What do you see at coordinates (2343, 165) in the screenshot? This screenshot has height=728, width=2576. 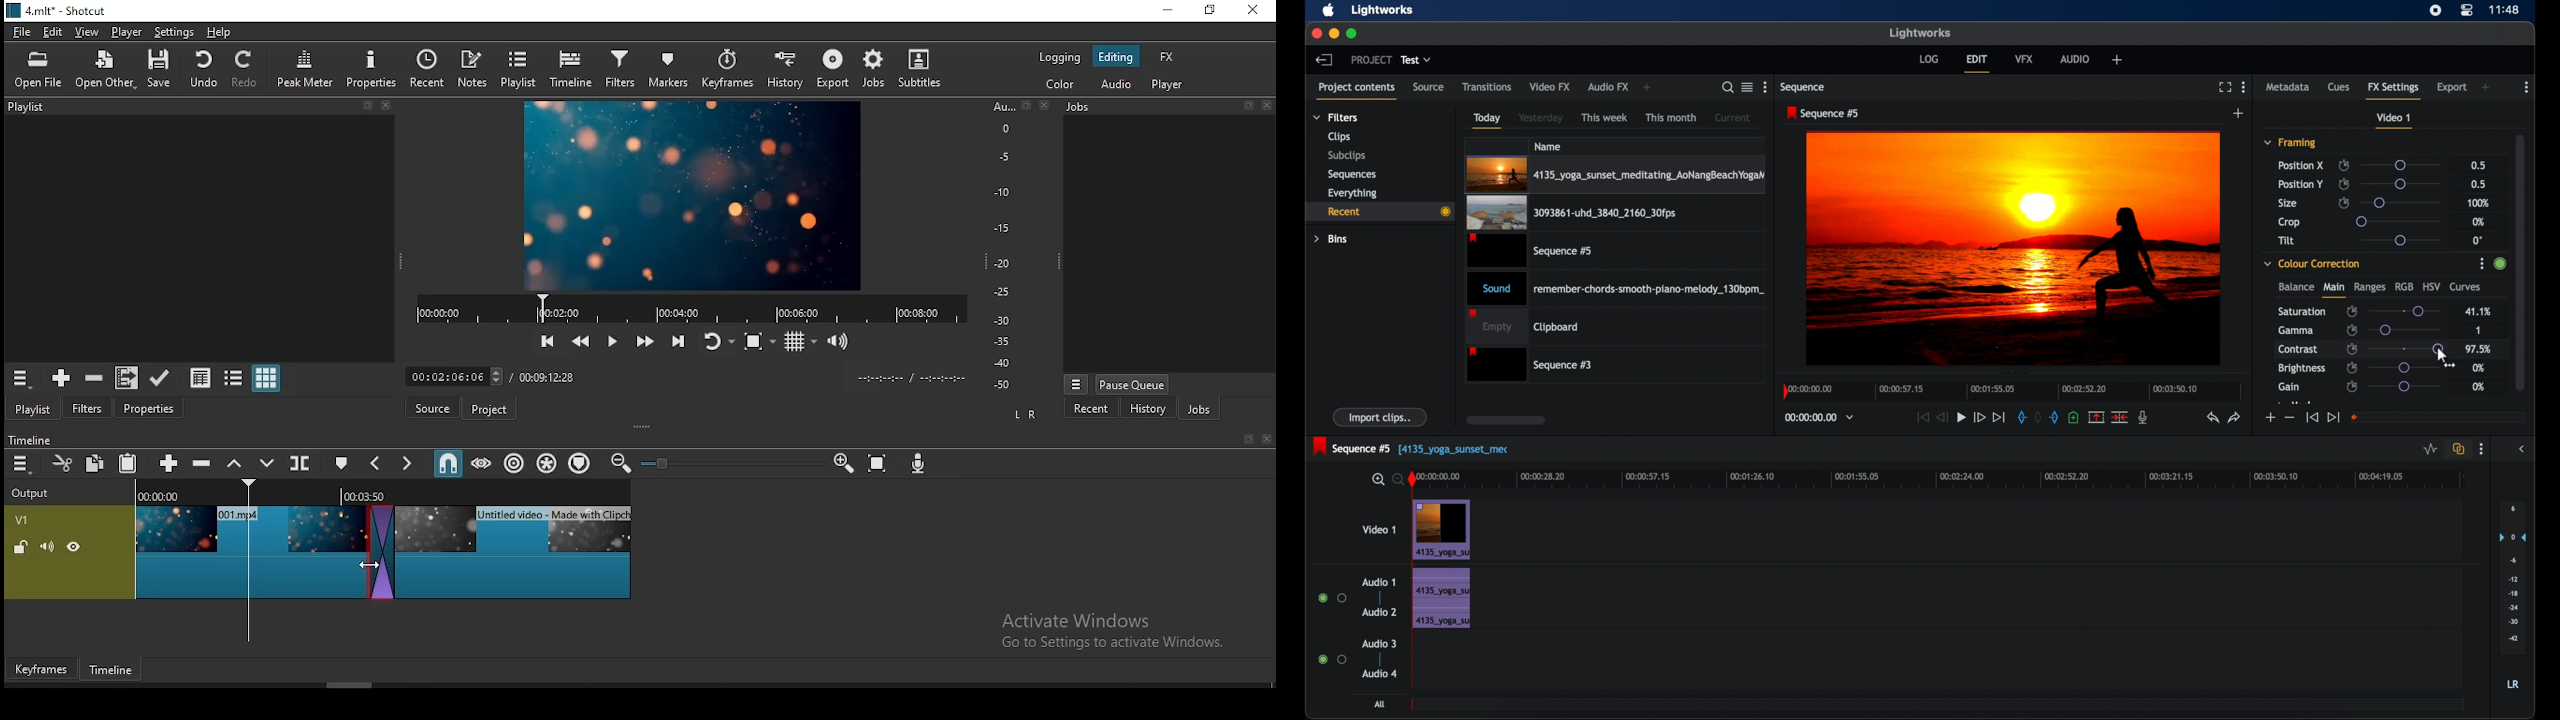 I see `enable/disable keyframes` at bounding box center [2343, 165].